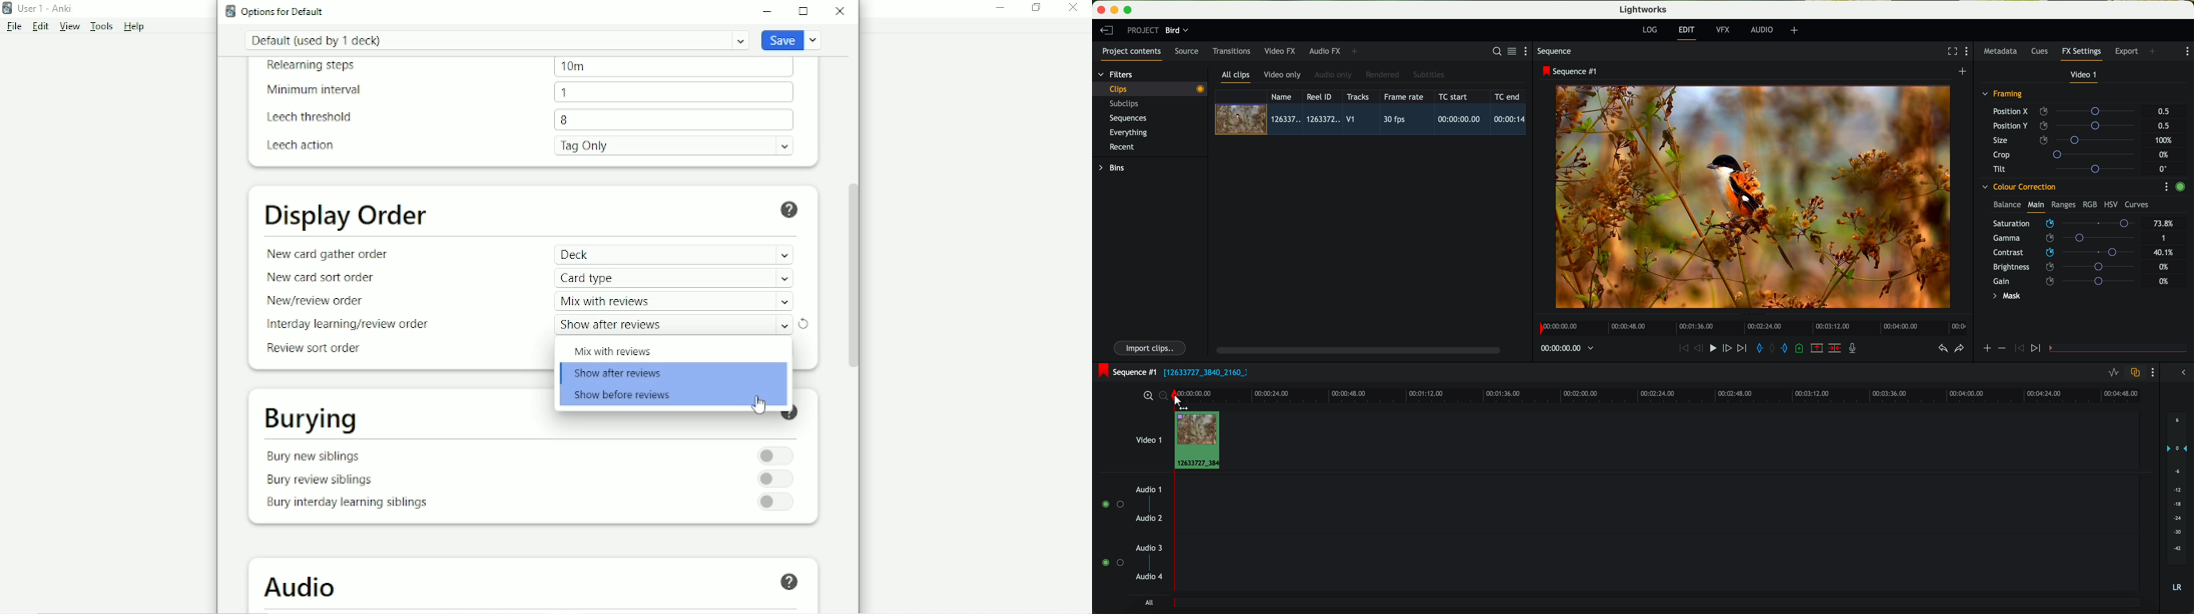  I want to click on Anki logo, so click(8, 8).